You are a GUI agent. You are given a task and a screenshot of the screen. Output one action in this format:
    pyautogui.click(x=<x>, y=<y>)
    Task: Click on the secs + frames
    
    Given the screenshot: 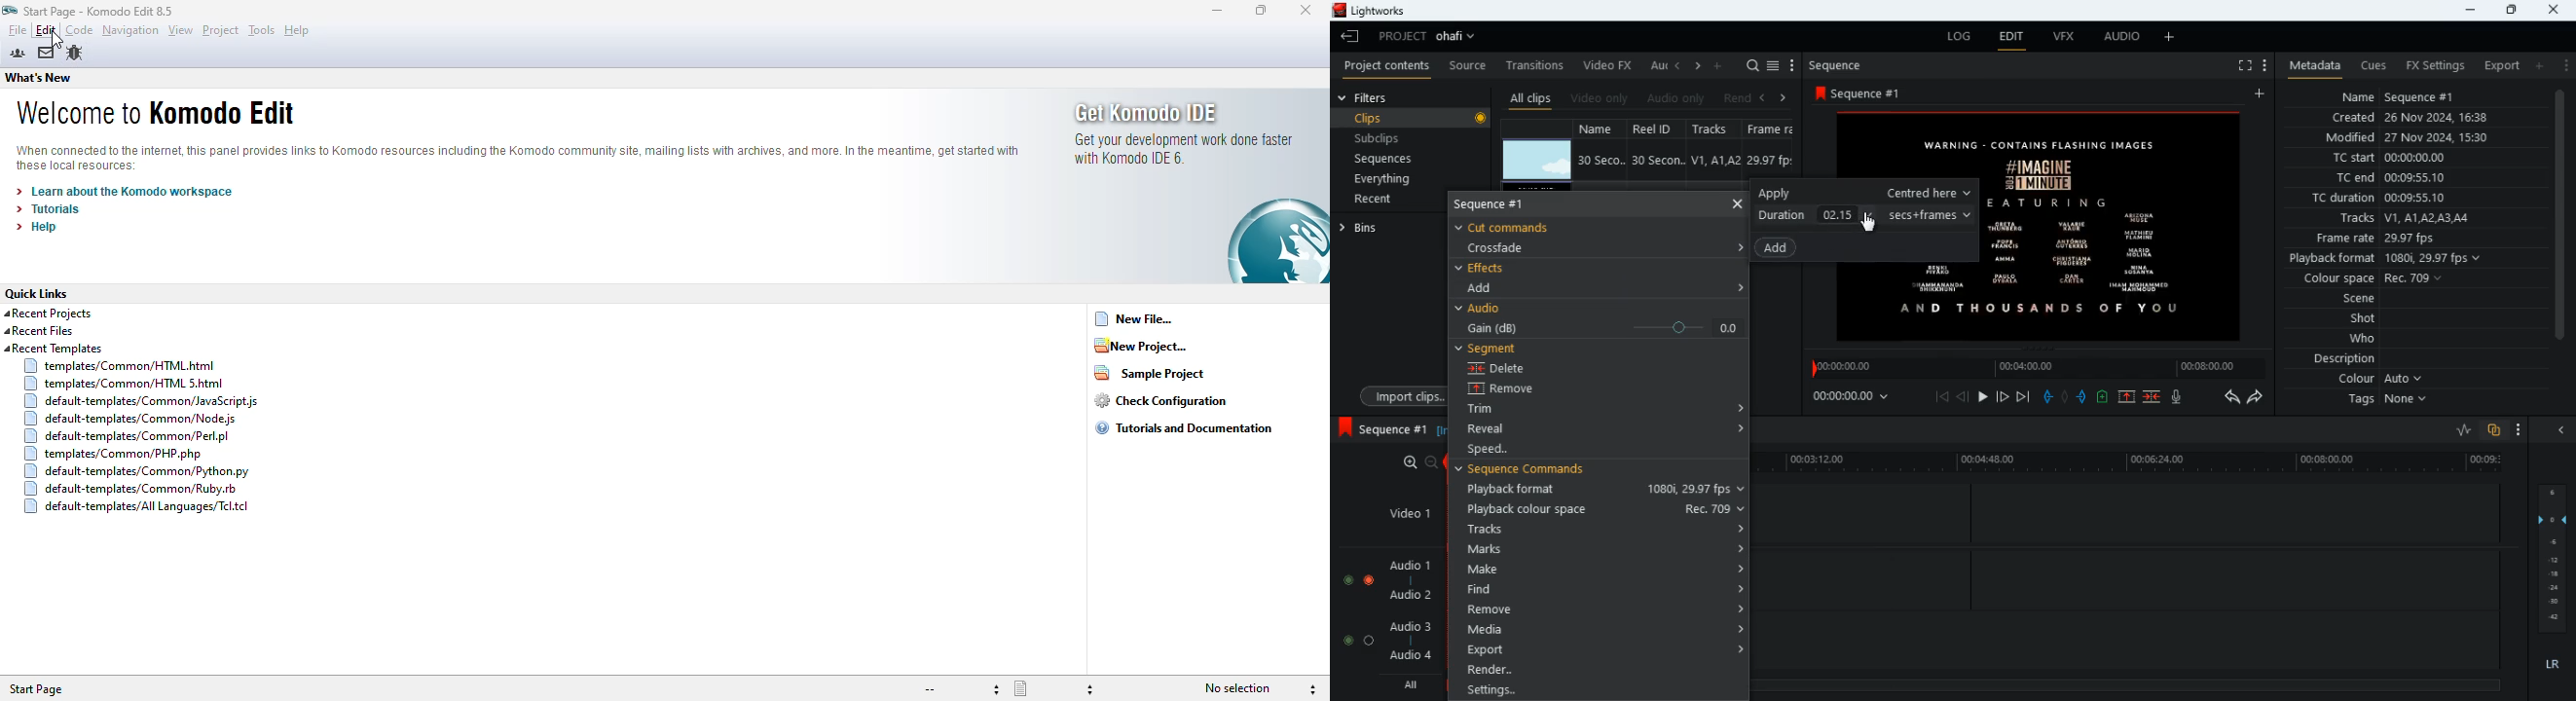 What is the action you would take?
    pyautogui.click(x=1932, y=214)
    